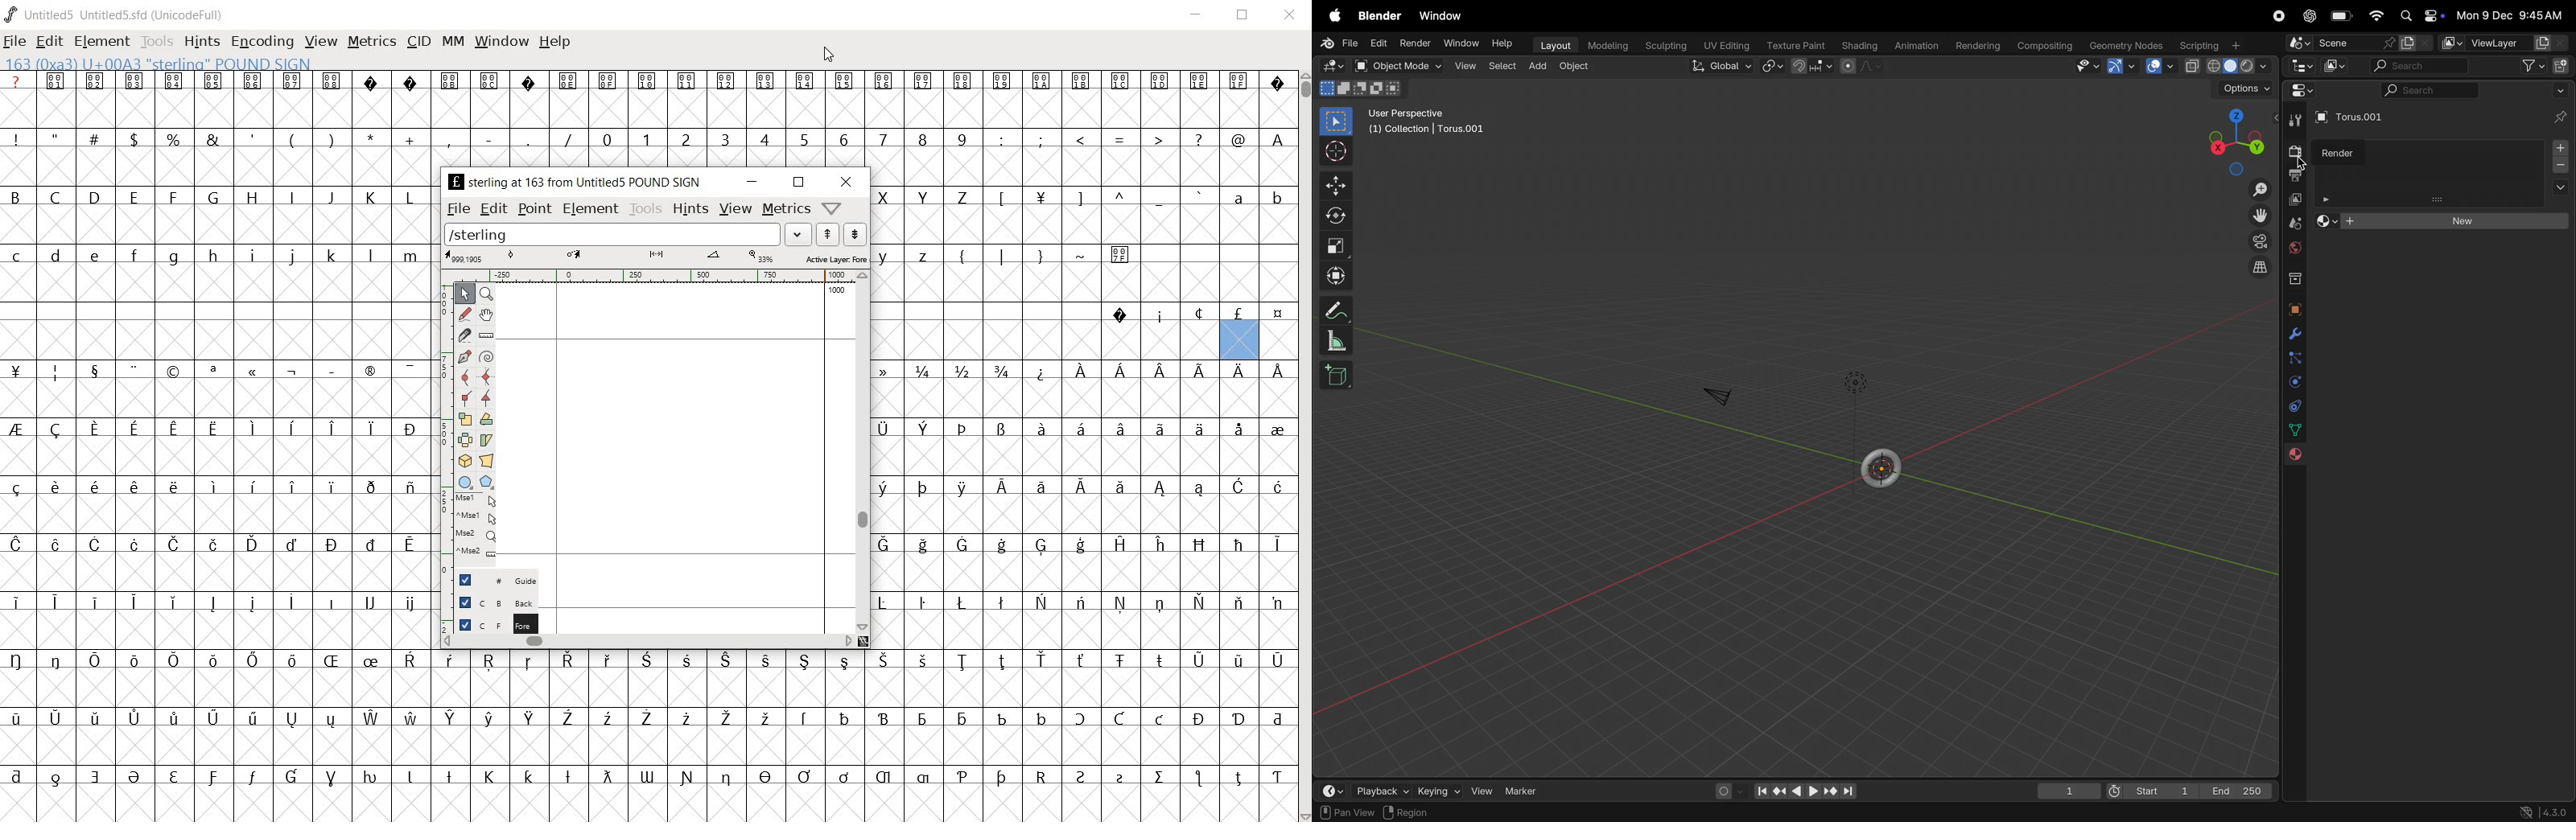 The width and height of the screenshot is (2576, 840). Describe the element at coordinates (803, 139) in the screenshot. I see `5` at that location.